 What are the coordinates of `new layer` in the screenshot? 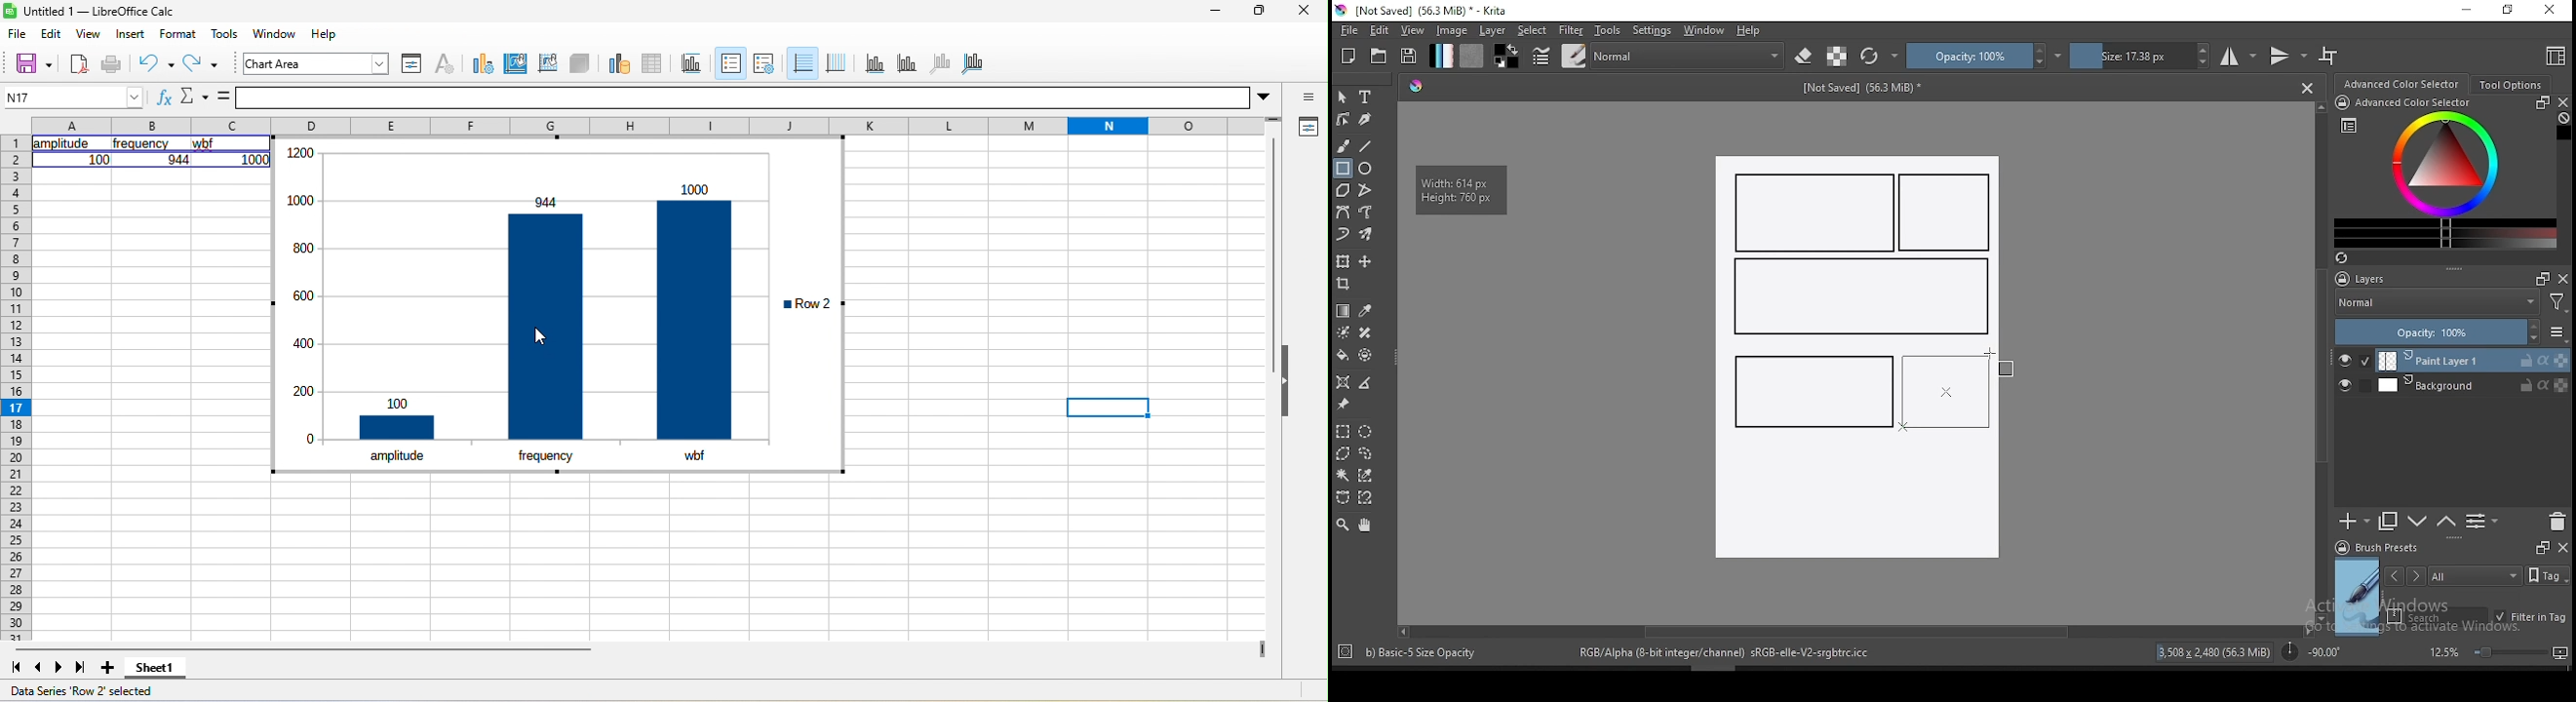 It's located at (2355, 521).